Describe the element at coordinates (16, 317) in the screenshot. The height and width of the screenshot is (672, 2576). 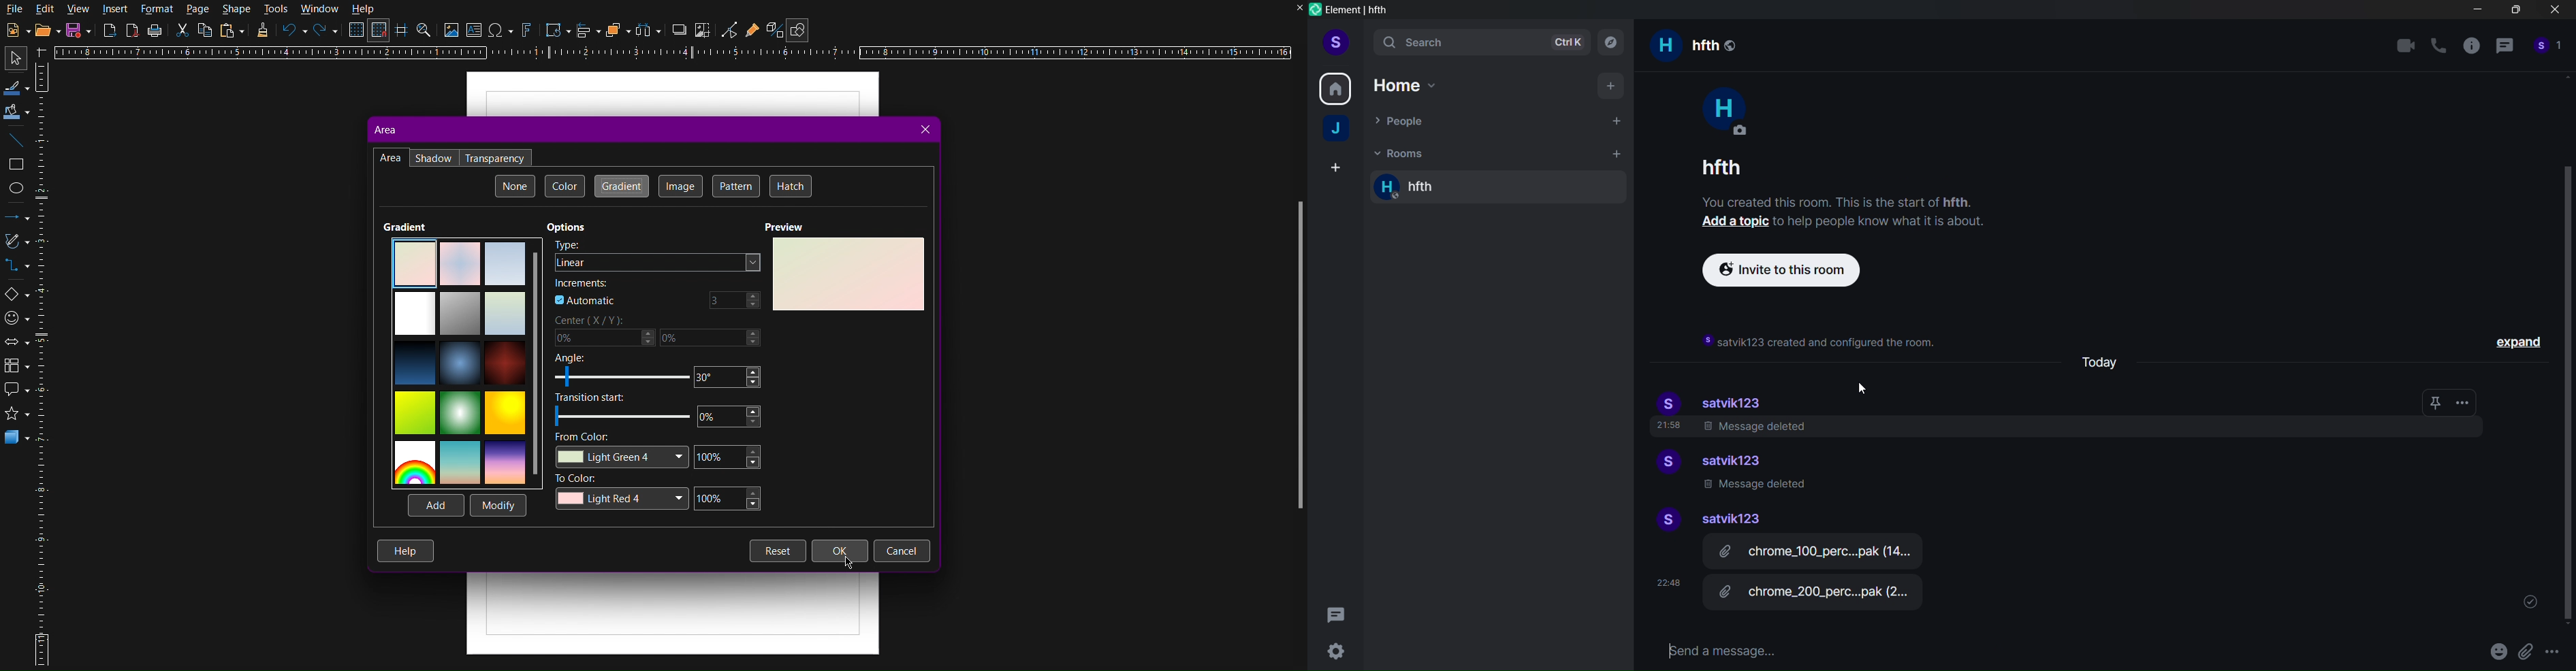
I see `Symbol Shapes` at that location.